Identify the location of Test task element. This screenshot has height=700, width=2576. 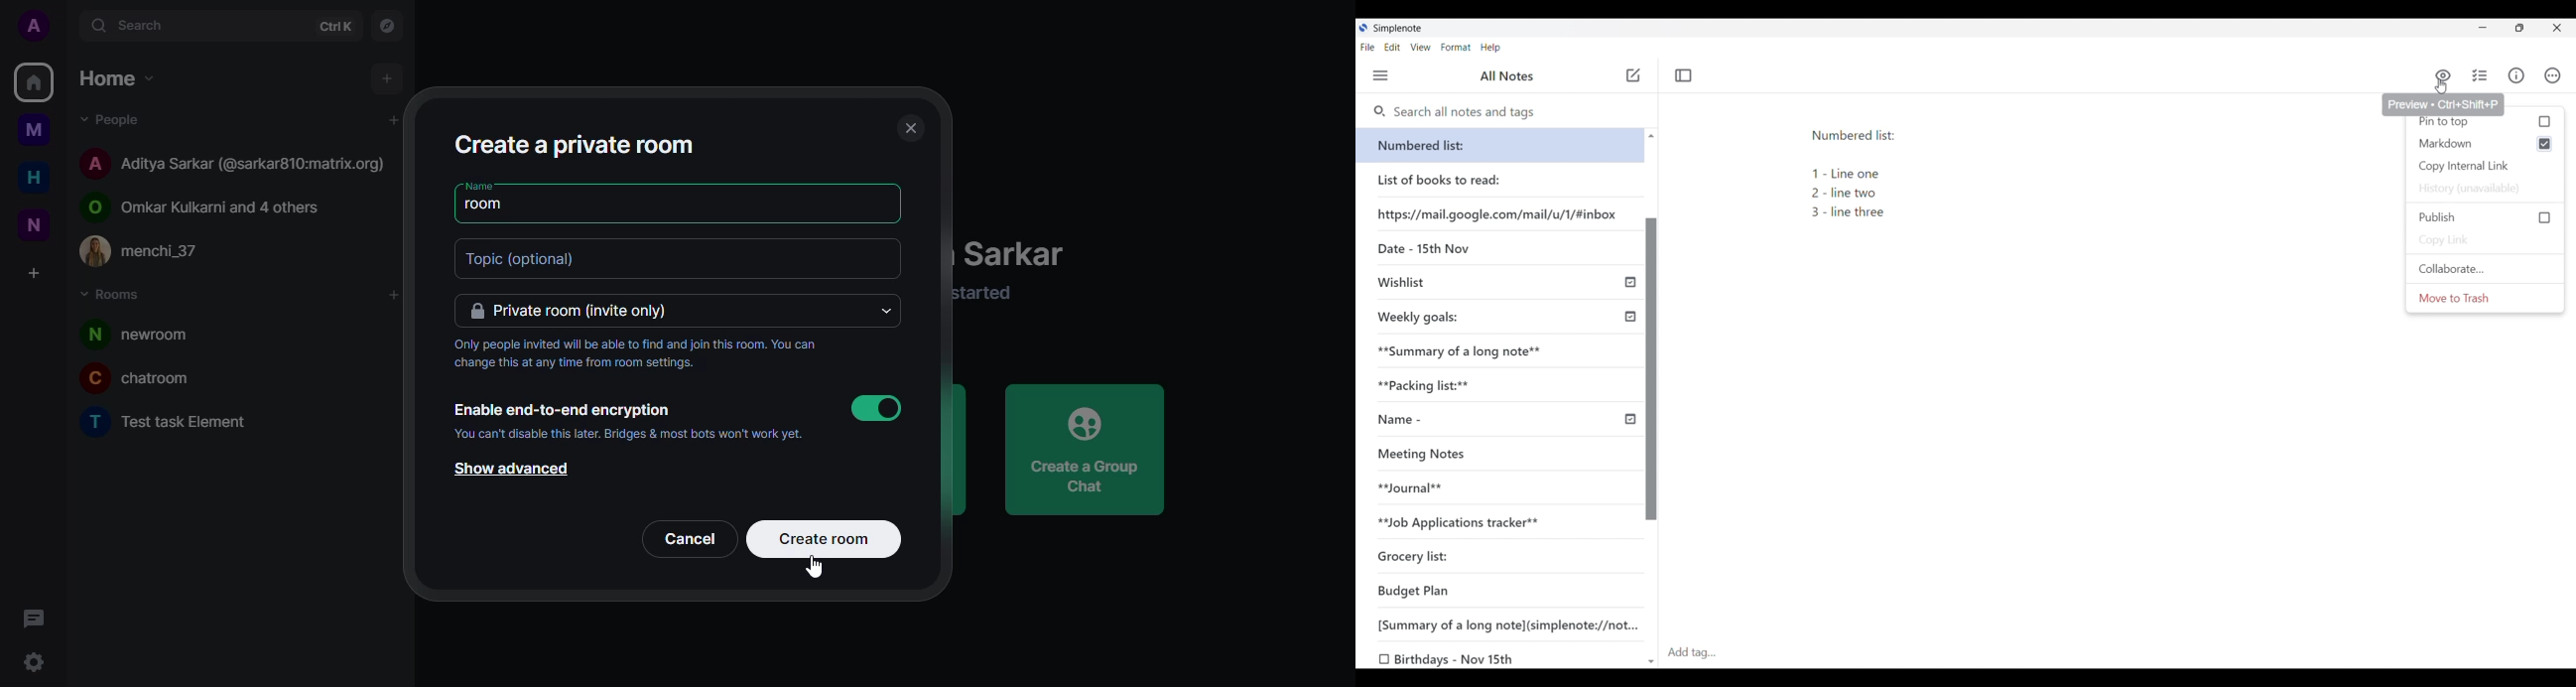
(174, 424).